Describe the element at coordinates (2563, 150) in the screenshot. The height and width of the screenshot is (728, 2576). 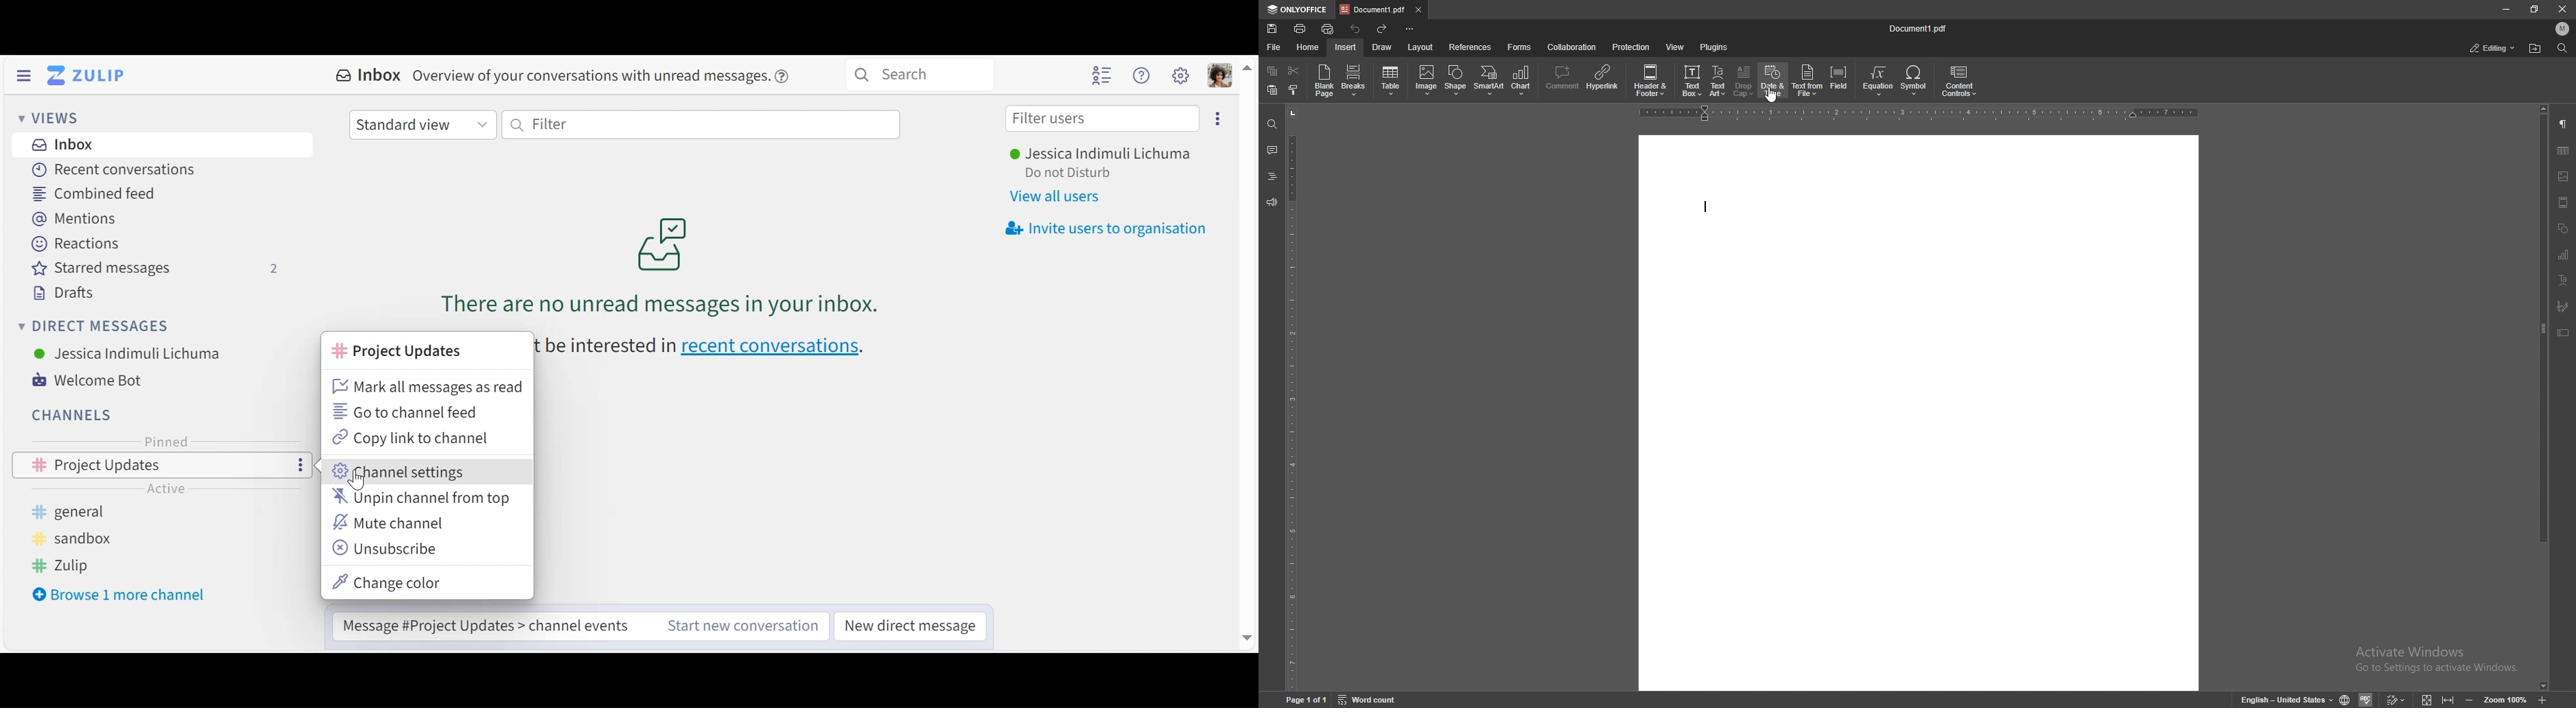
I see `tables` at that location.